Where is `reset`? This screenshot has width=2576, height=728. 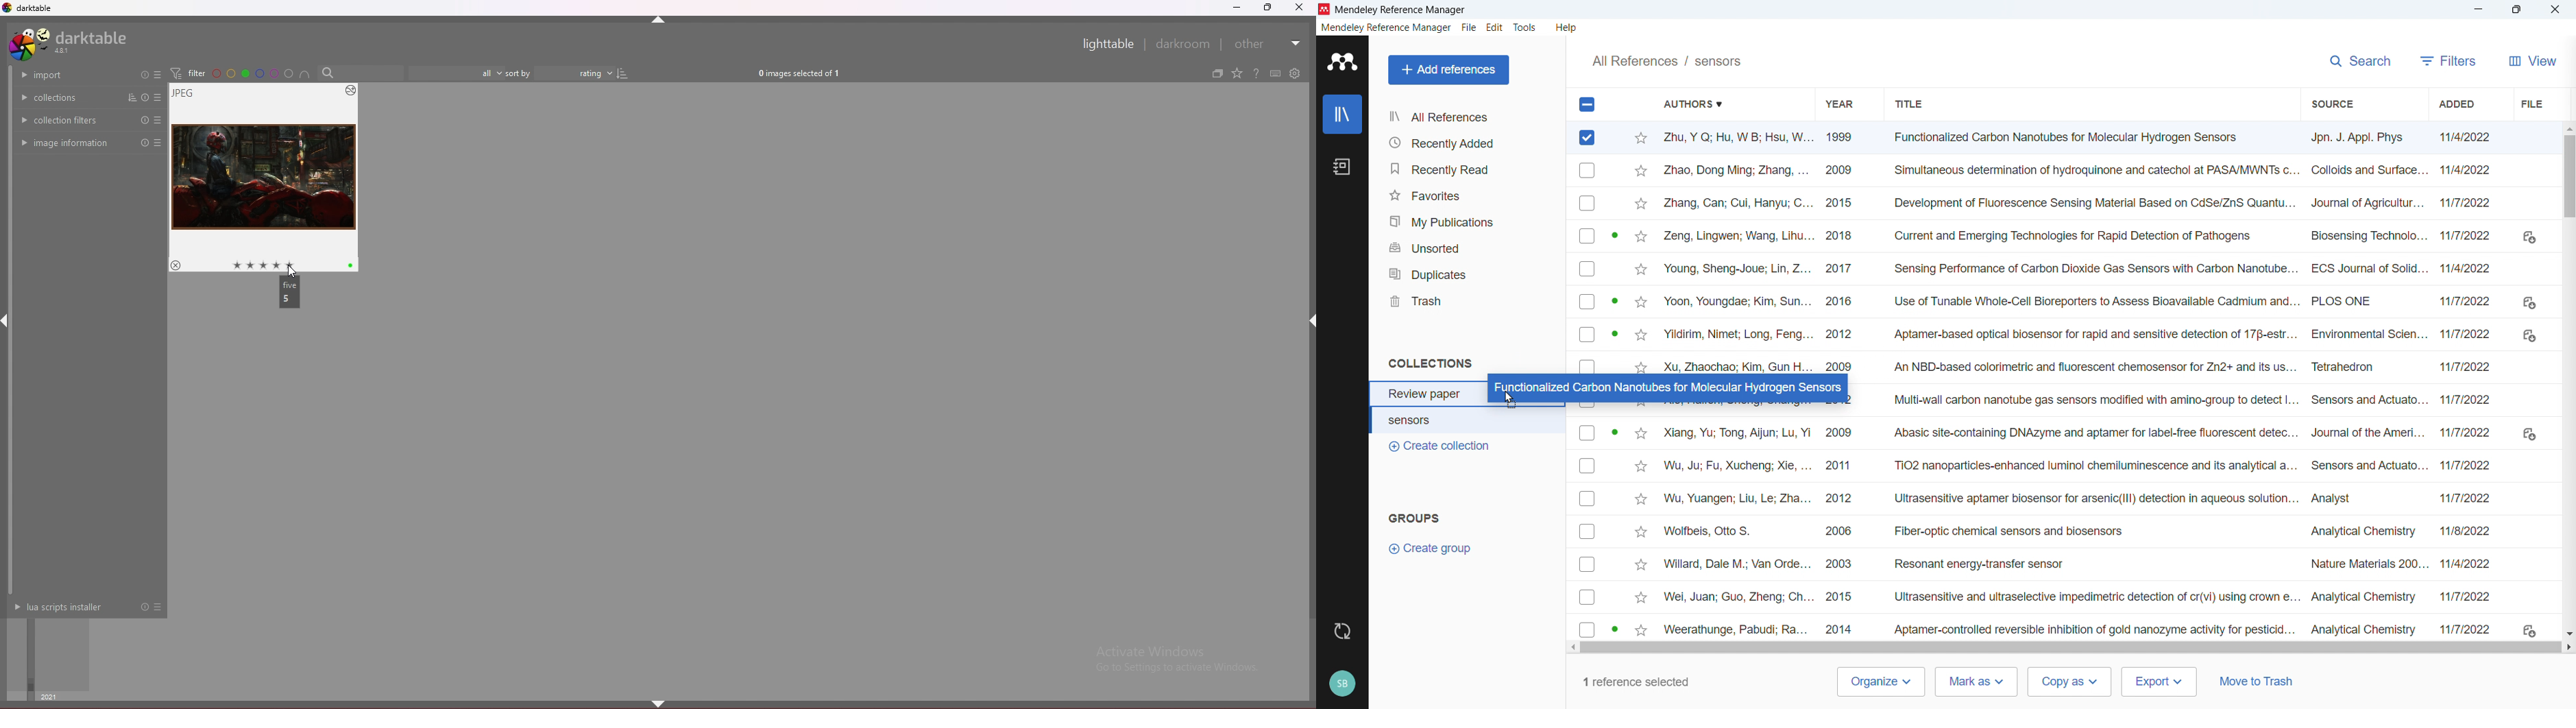 reset is located at coordinates (145, 74).